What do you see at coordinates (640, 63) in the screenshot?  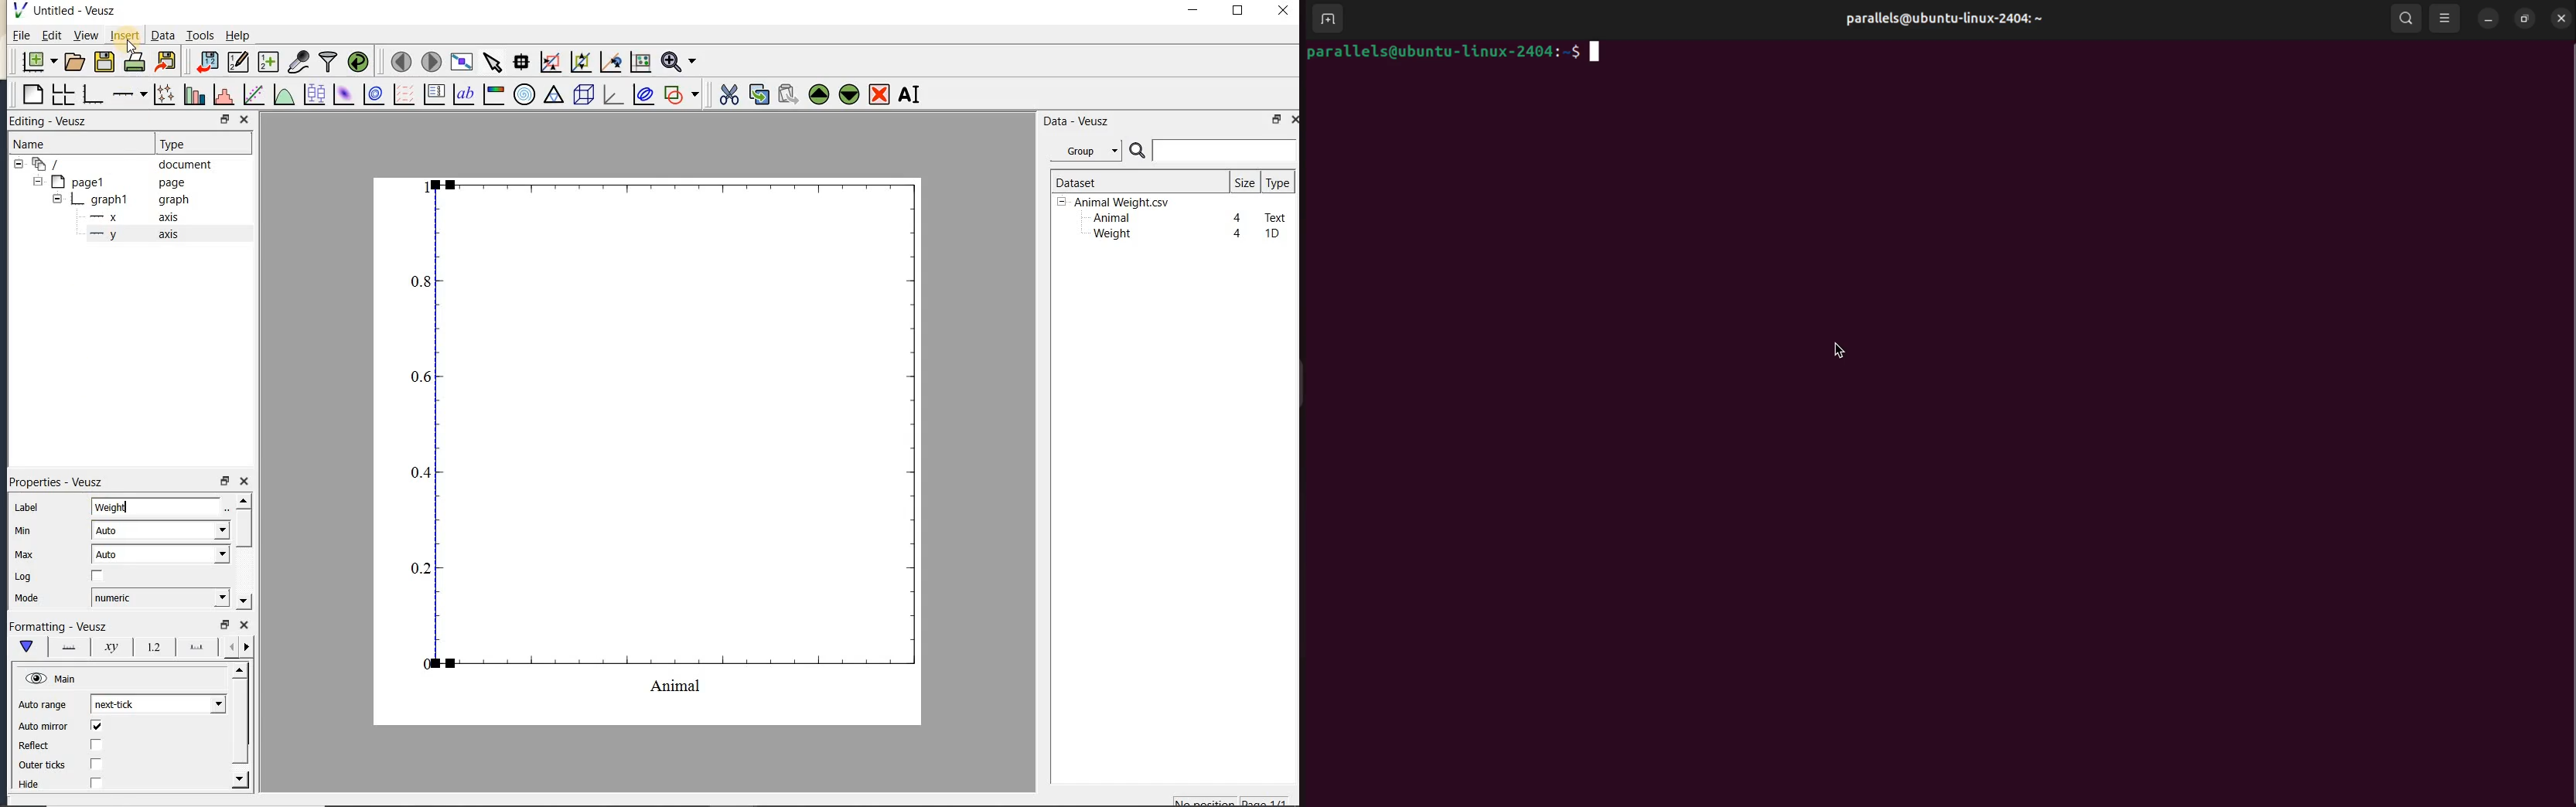 I see `click to reset graph axes` at bounding box center [640, 63].